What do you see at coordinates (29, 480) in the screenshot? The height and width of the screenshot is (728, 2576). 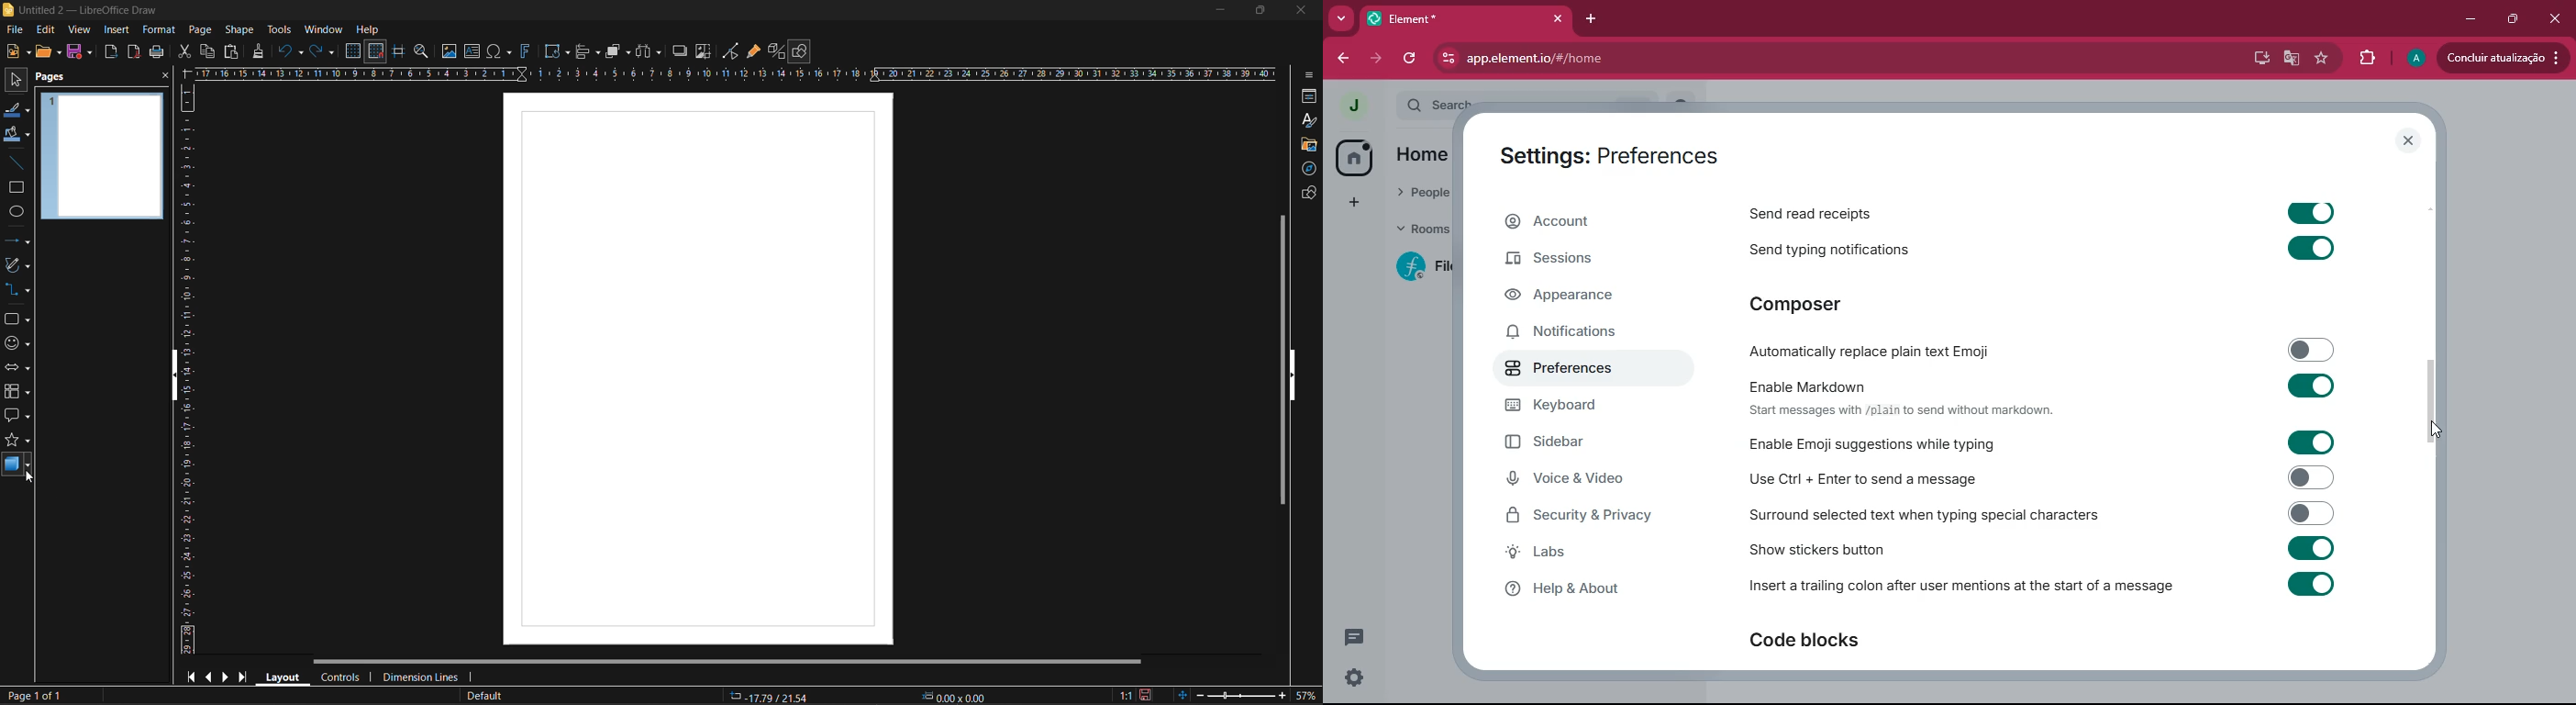 I see `cursor` at bounding box center [29, 480].